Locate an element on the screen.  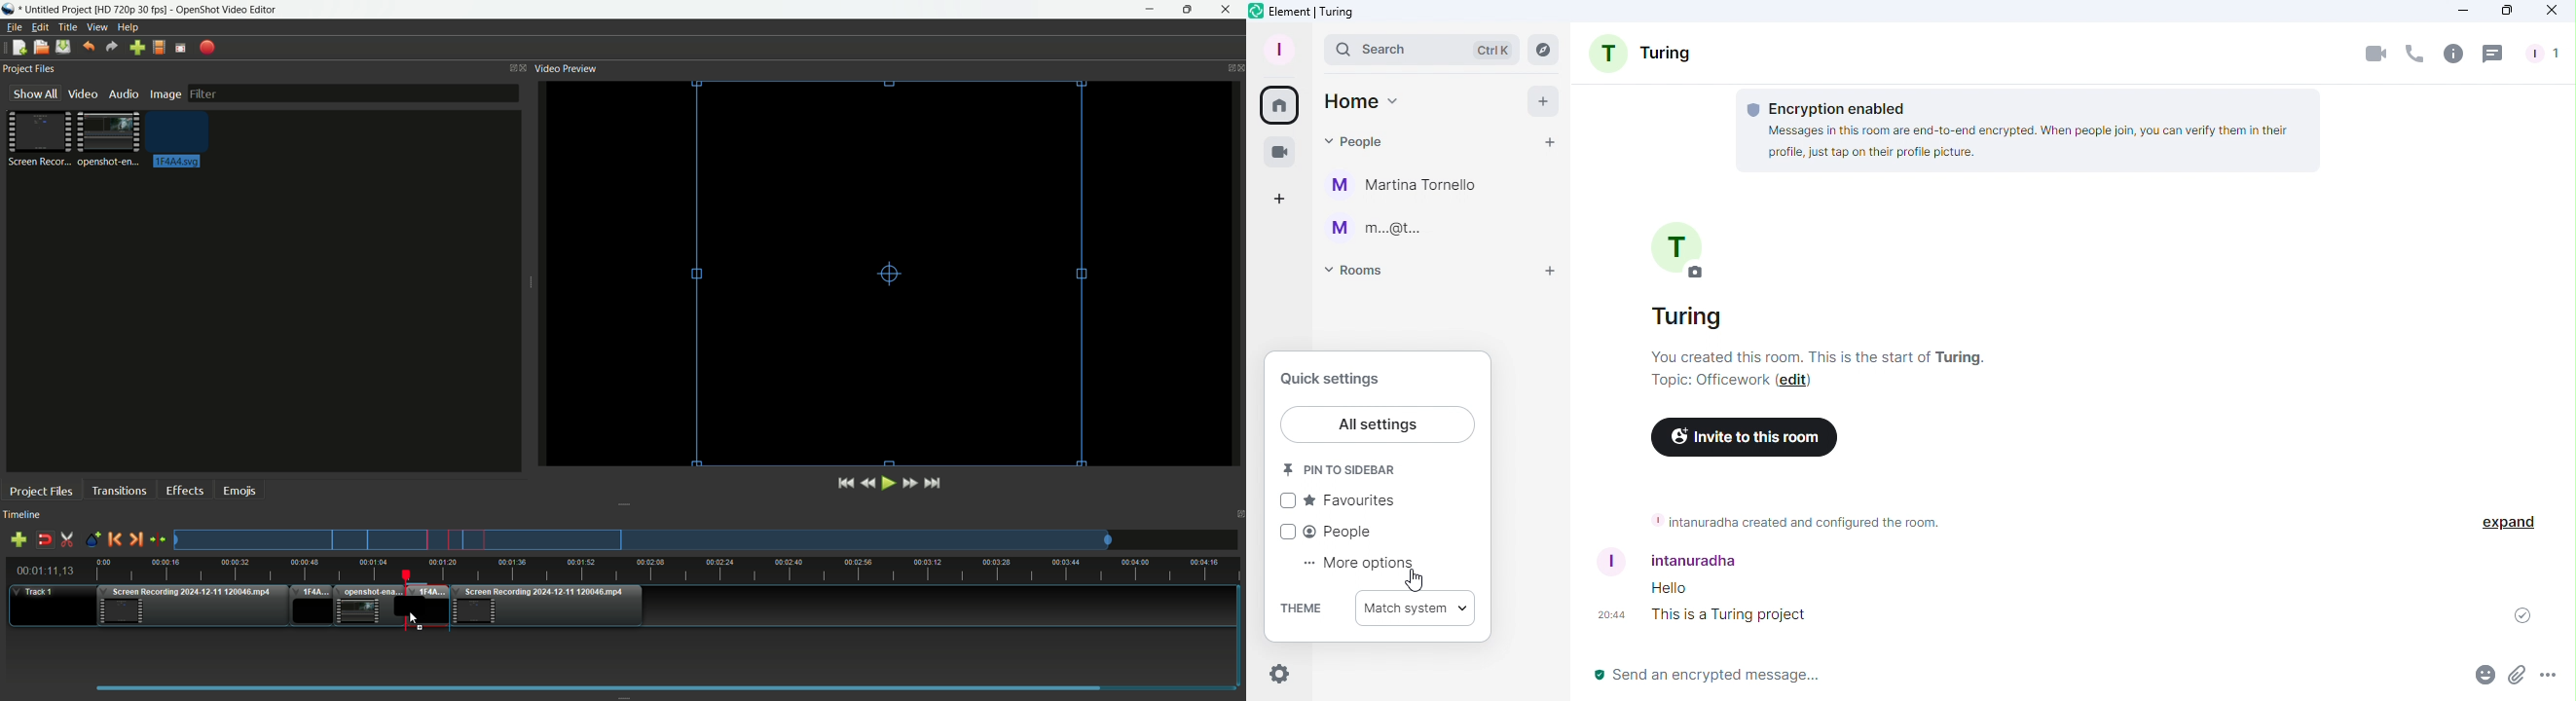
Room name is located at coordinates (1685, 276).